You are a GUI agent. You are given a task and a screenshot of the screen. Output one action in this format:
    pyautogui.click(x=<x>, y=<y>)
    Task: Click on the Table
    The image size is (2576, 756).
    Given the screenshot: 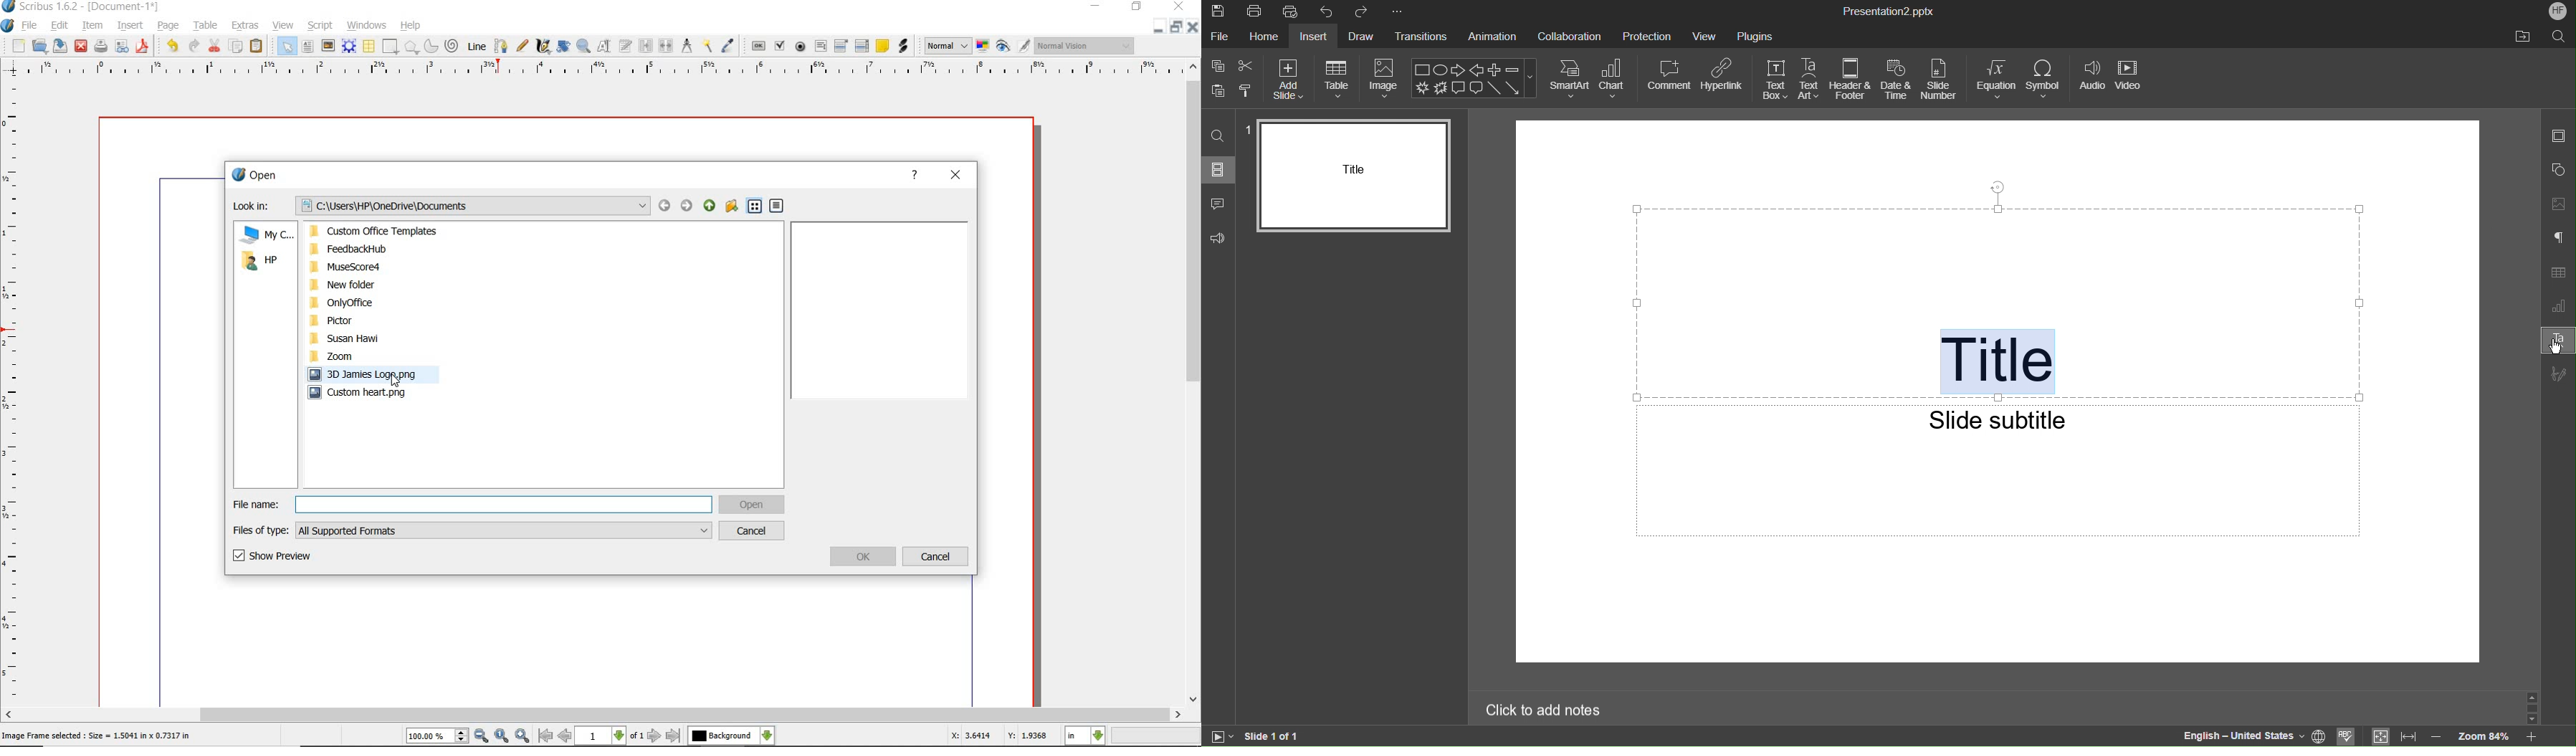 What is the action you would take?
    pyautogui.click(x=1337, y=78)
    